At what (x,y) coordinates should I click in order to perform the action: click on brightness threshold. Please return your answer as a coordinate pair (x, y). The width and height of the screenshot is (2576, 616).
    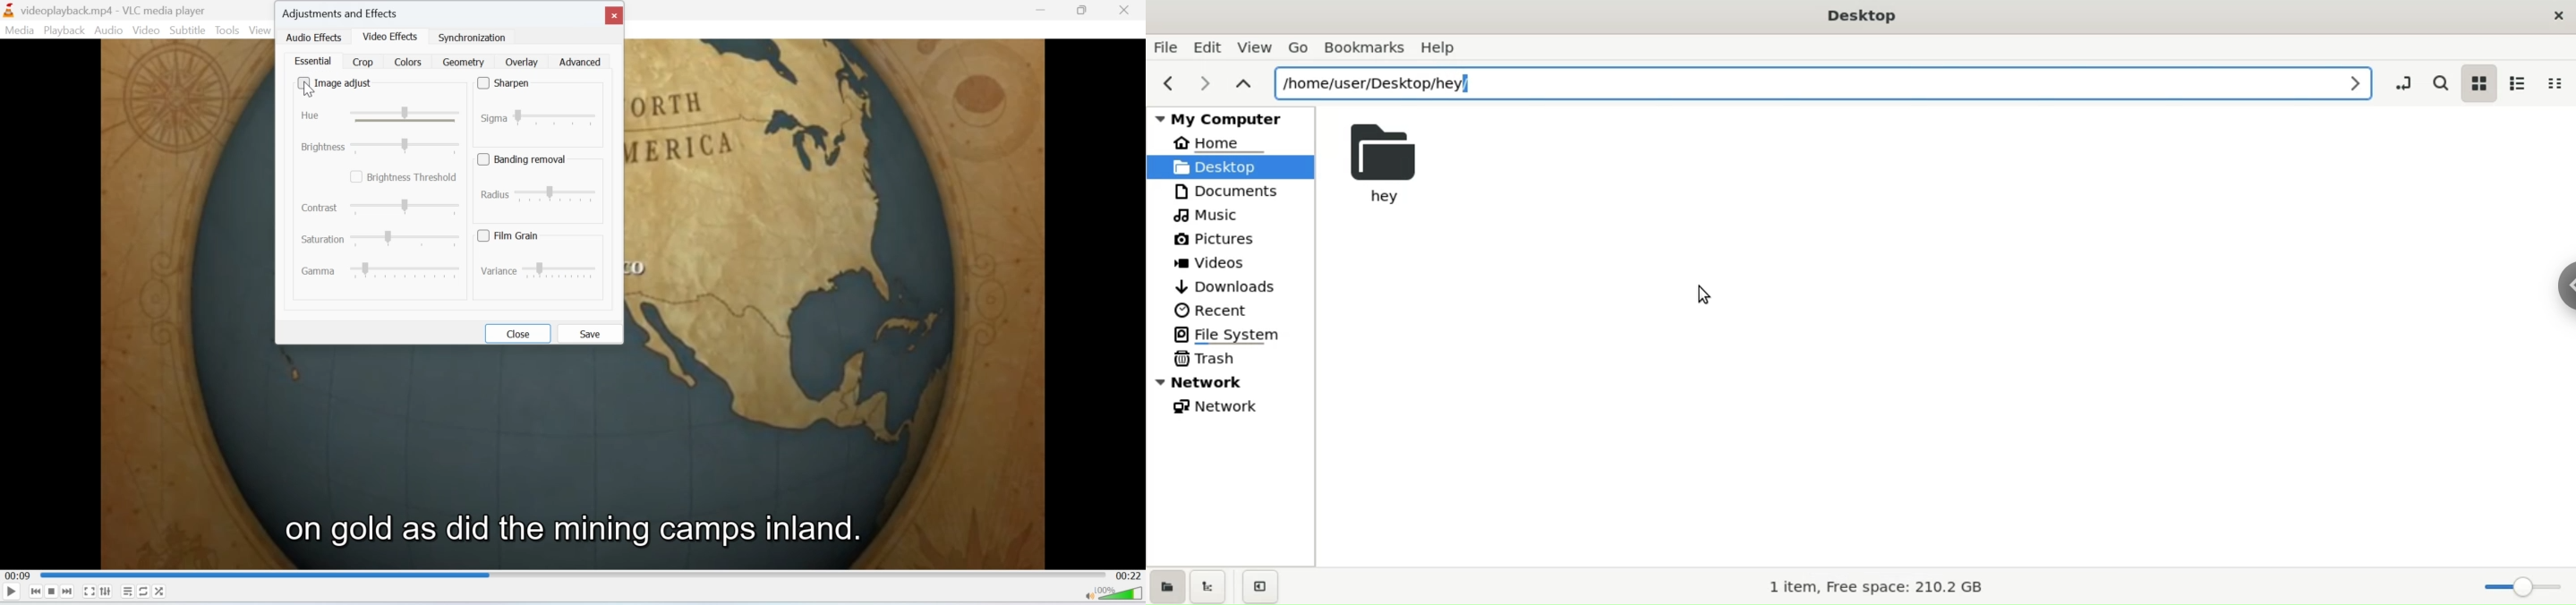
    Looking at the image, I should click on (407, 176).